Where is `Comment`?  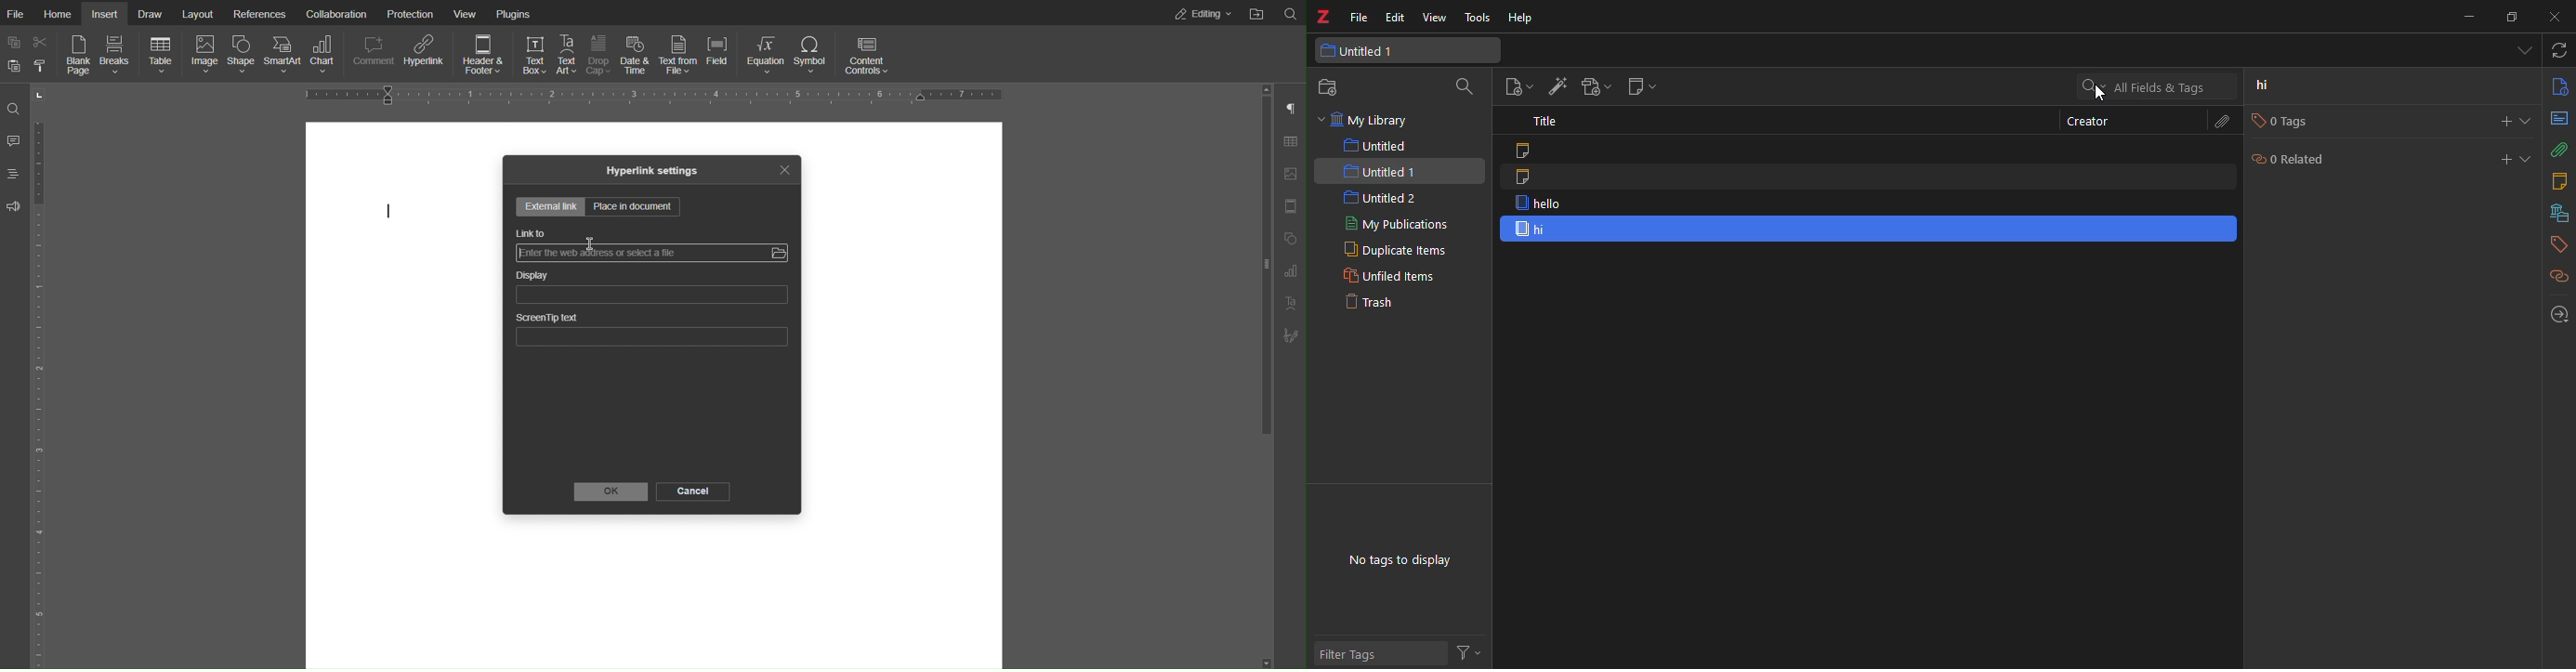
Comment is located at coordinates (13, 141).